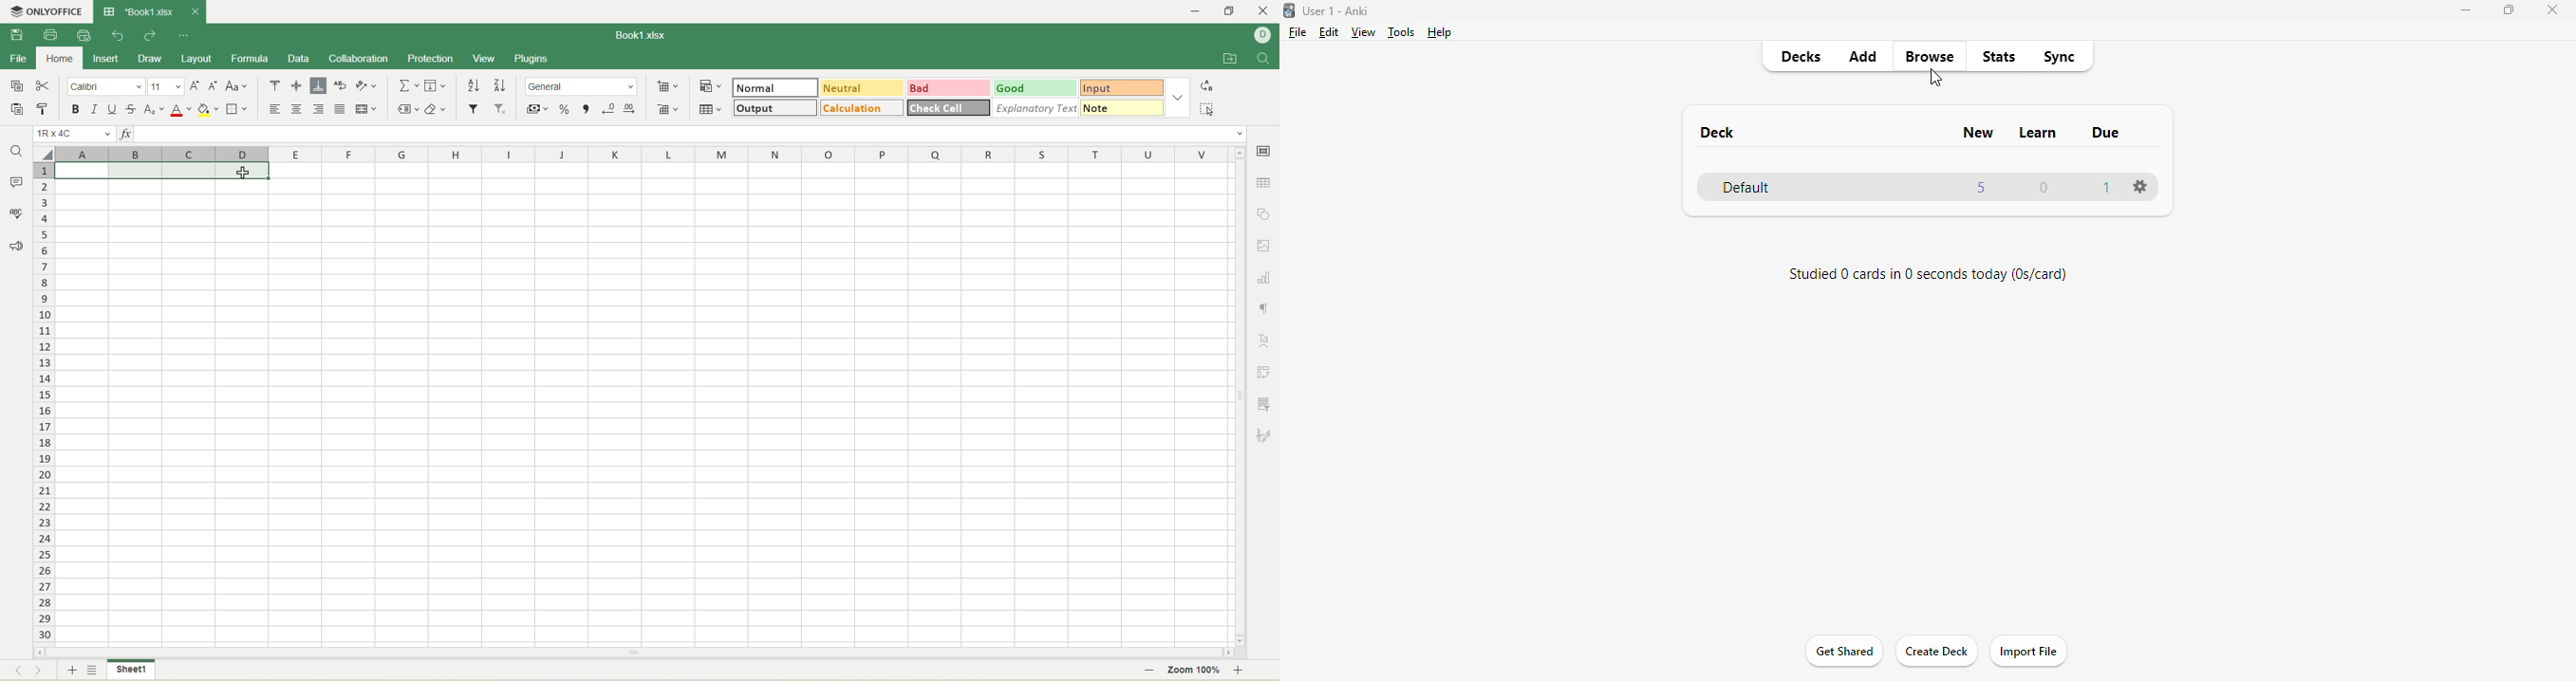 This screenshot has width=2576, height=700. Describe the element at coordinates (17, 59) in the screenshot. I see `file` at that location.